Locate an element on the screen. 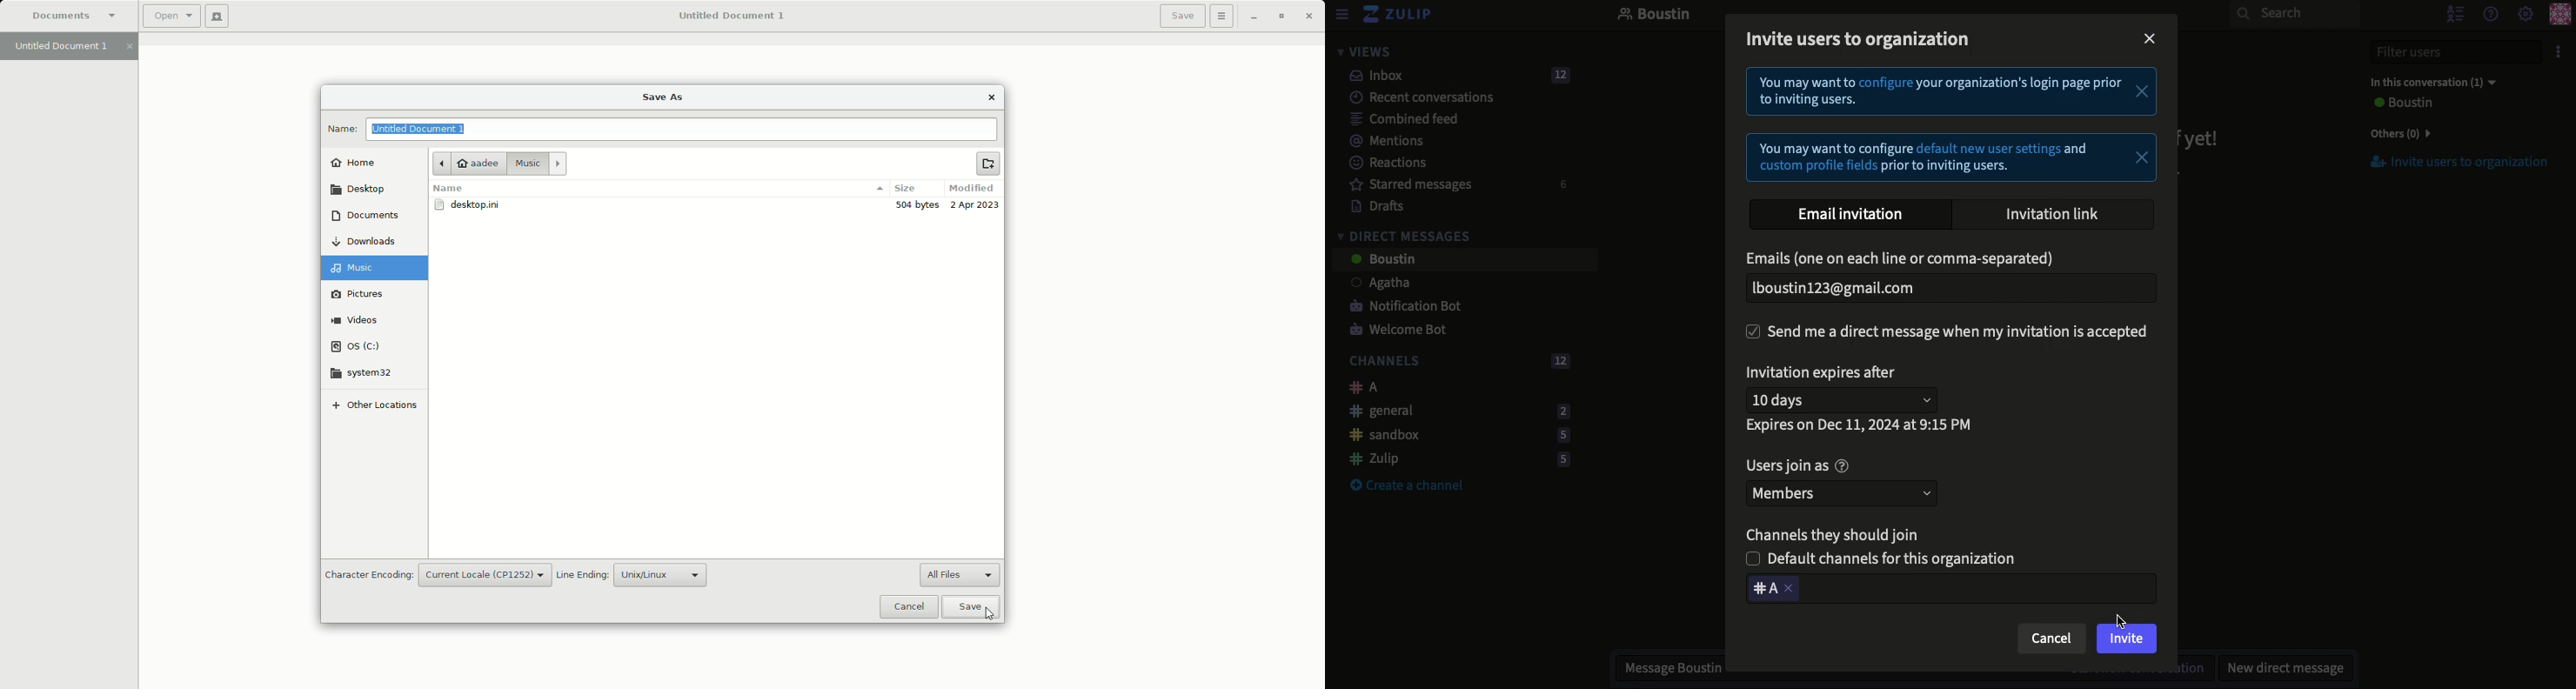 The width and height of the screenshot is (2576, 700). Downloads is located at coordinates (370, 242).